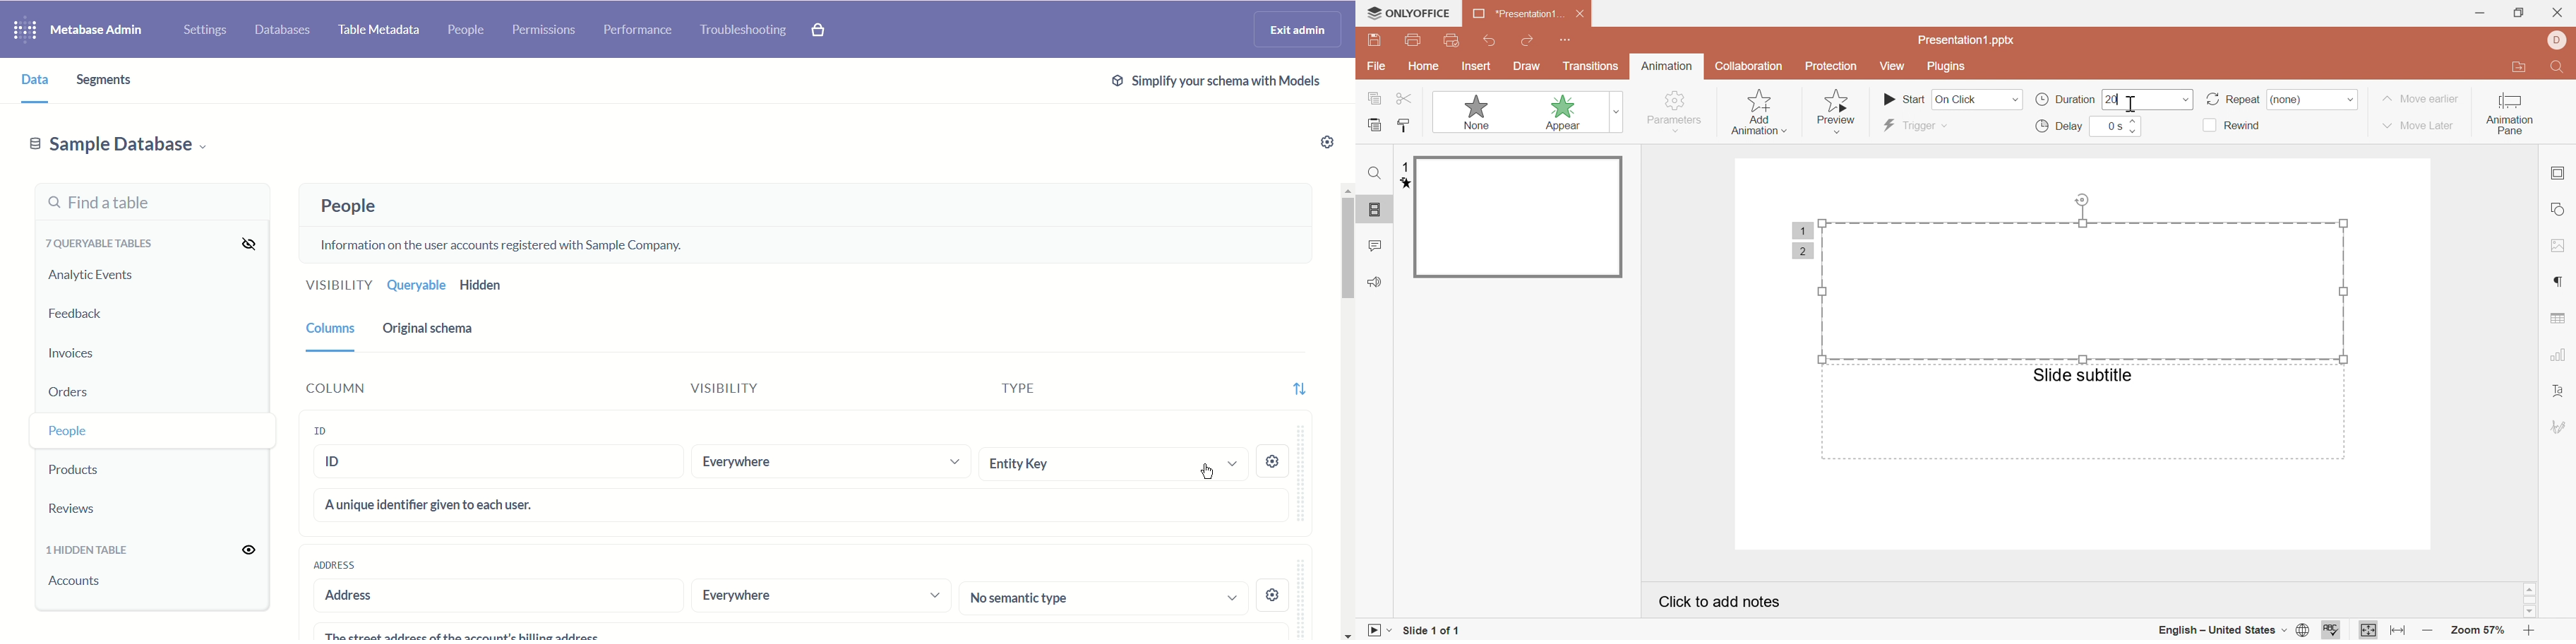  What do you see at coordinates (1104, 597) in the screenshot?
I see `No semantic type` at bounding box center [1104, 597].